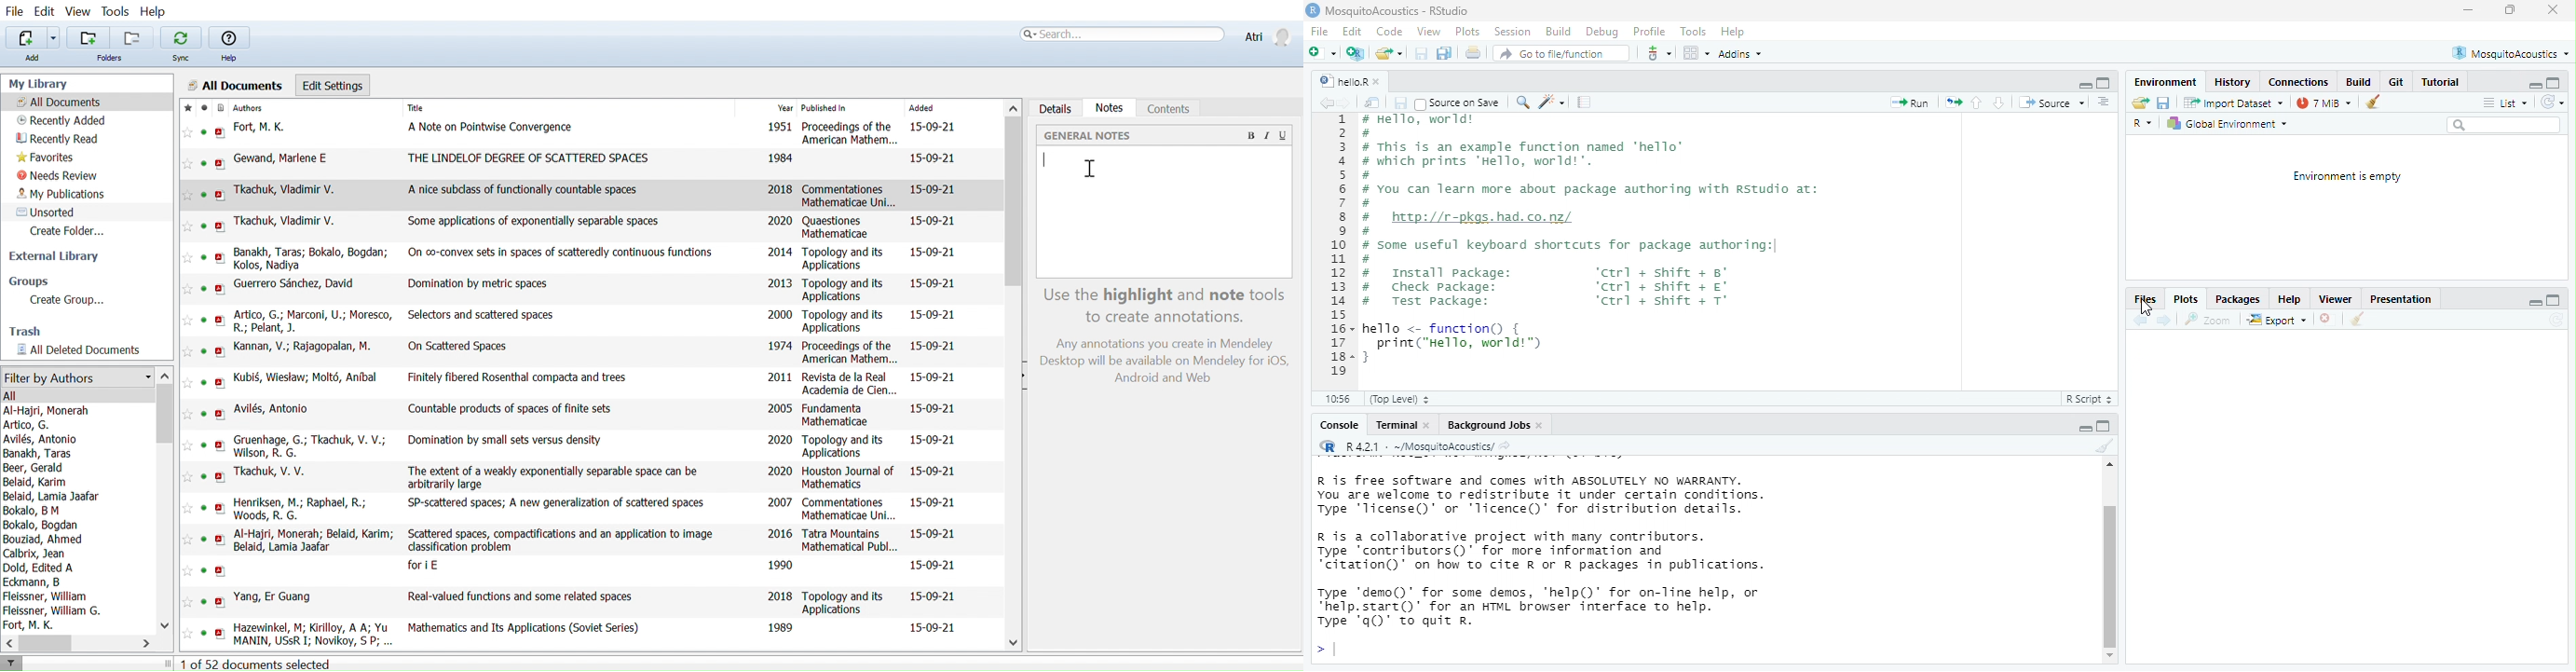 The width and height of the screenshot is (2576, 672). What do you see at coordinates (1400, 11) in the screenshot?
I see `MosquitoAcoustics - RStudio` at bounding box center [1400, 11].